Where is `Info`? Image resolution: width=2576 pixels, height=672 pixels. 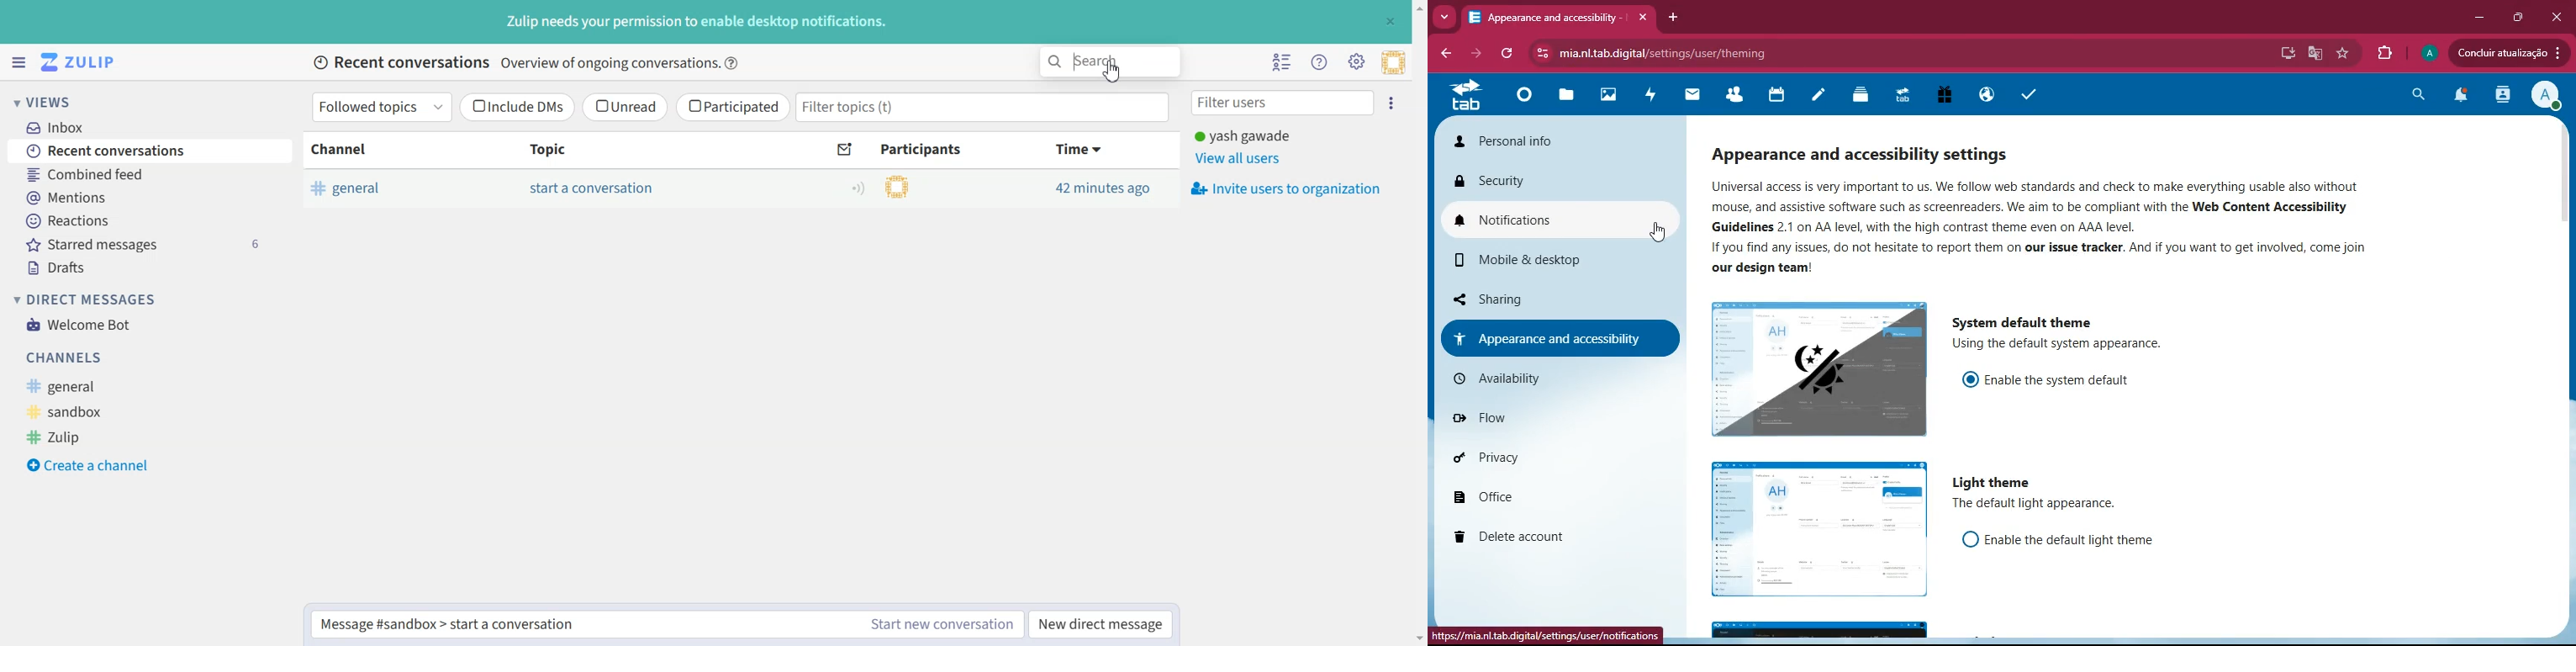 Info is located at coordinates (733, 63).